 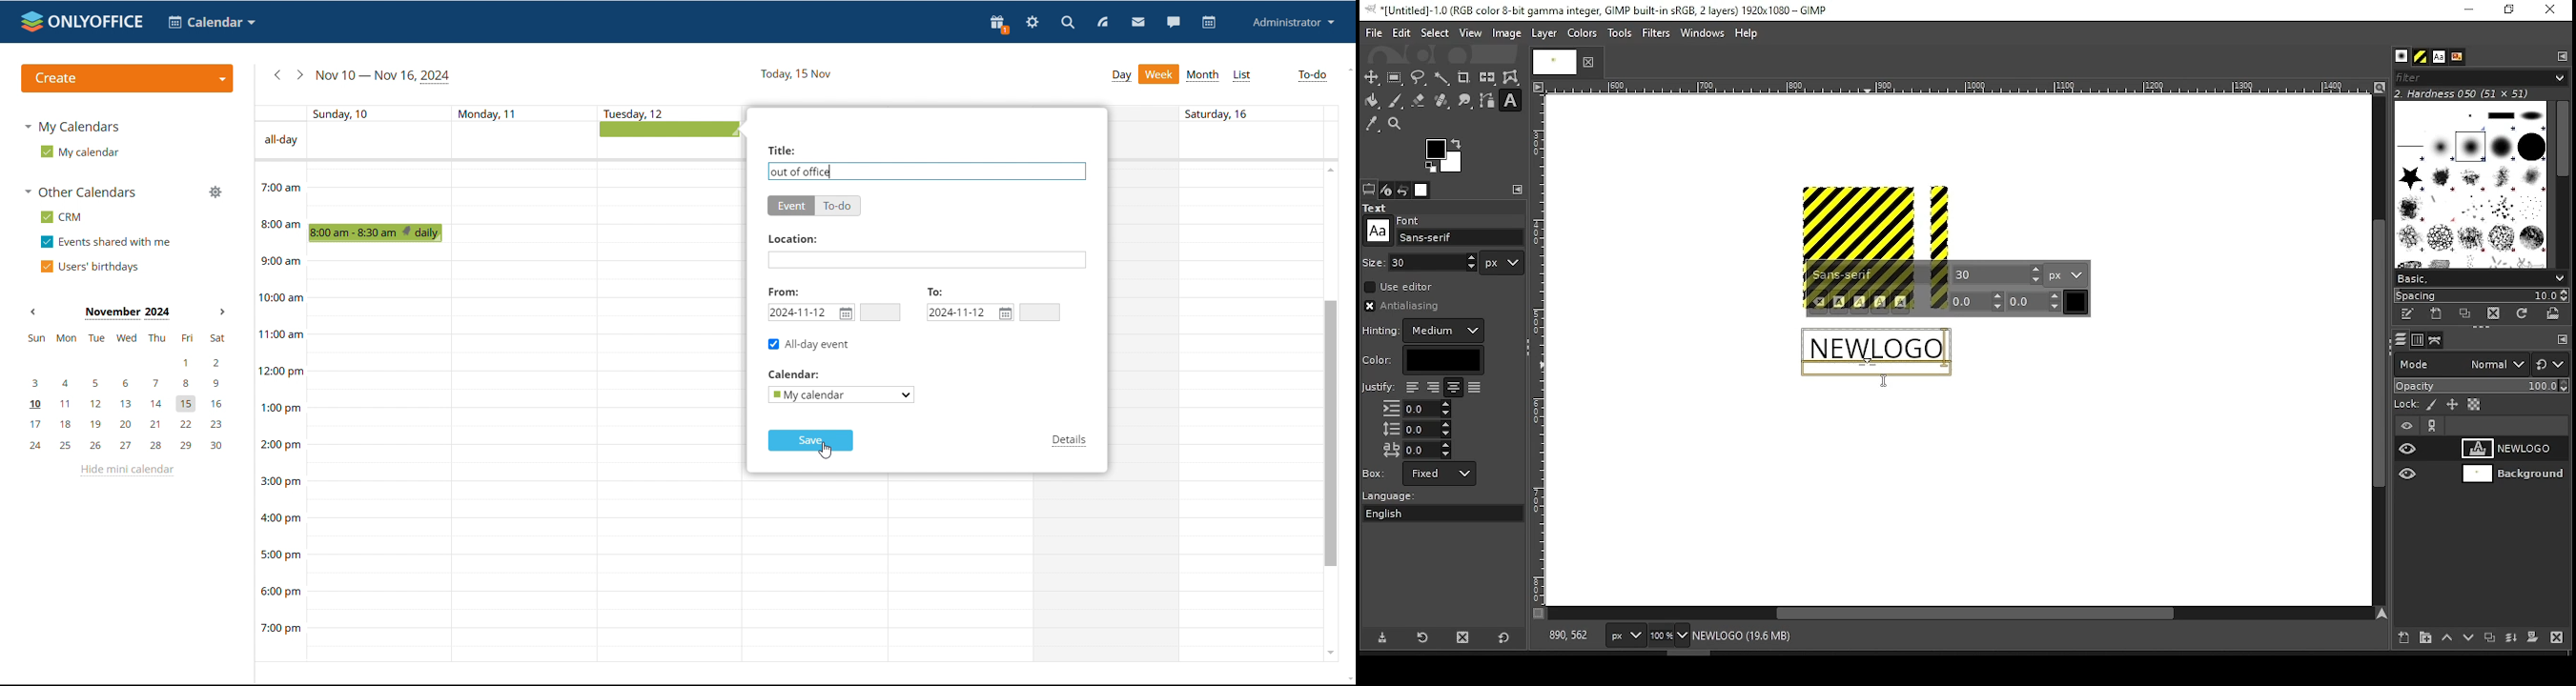 What do you see at coordinates (1225, 116) in the screenshot?
I see `text` at bounding box center [1225, 116].